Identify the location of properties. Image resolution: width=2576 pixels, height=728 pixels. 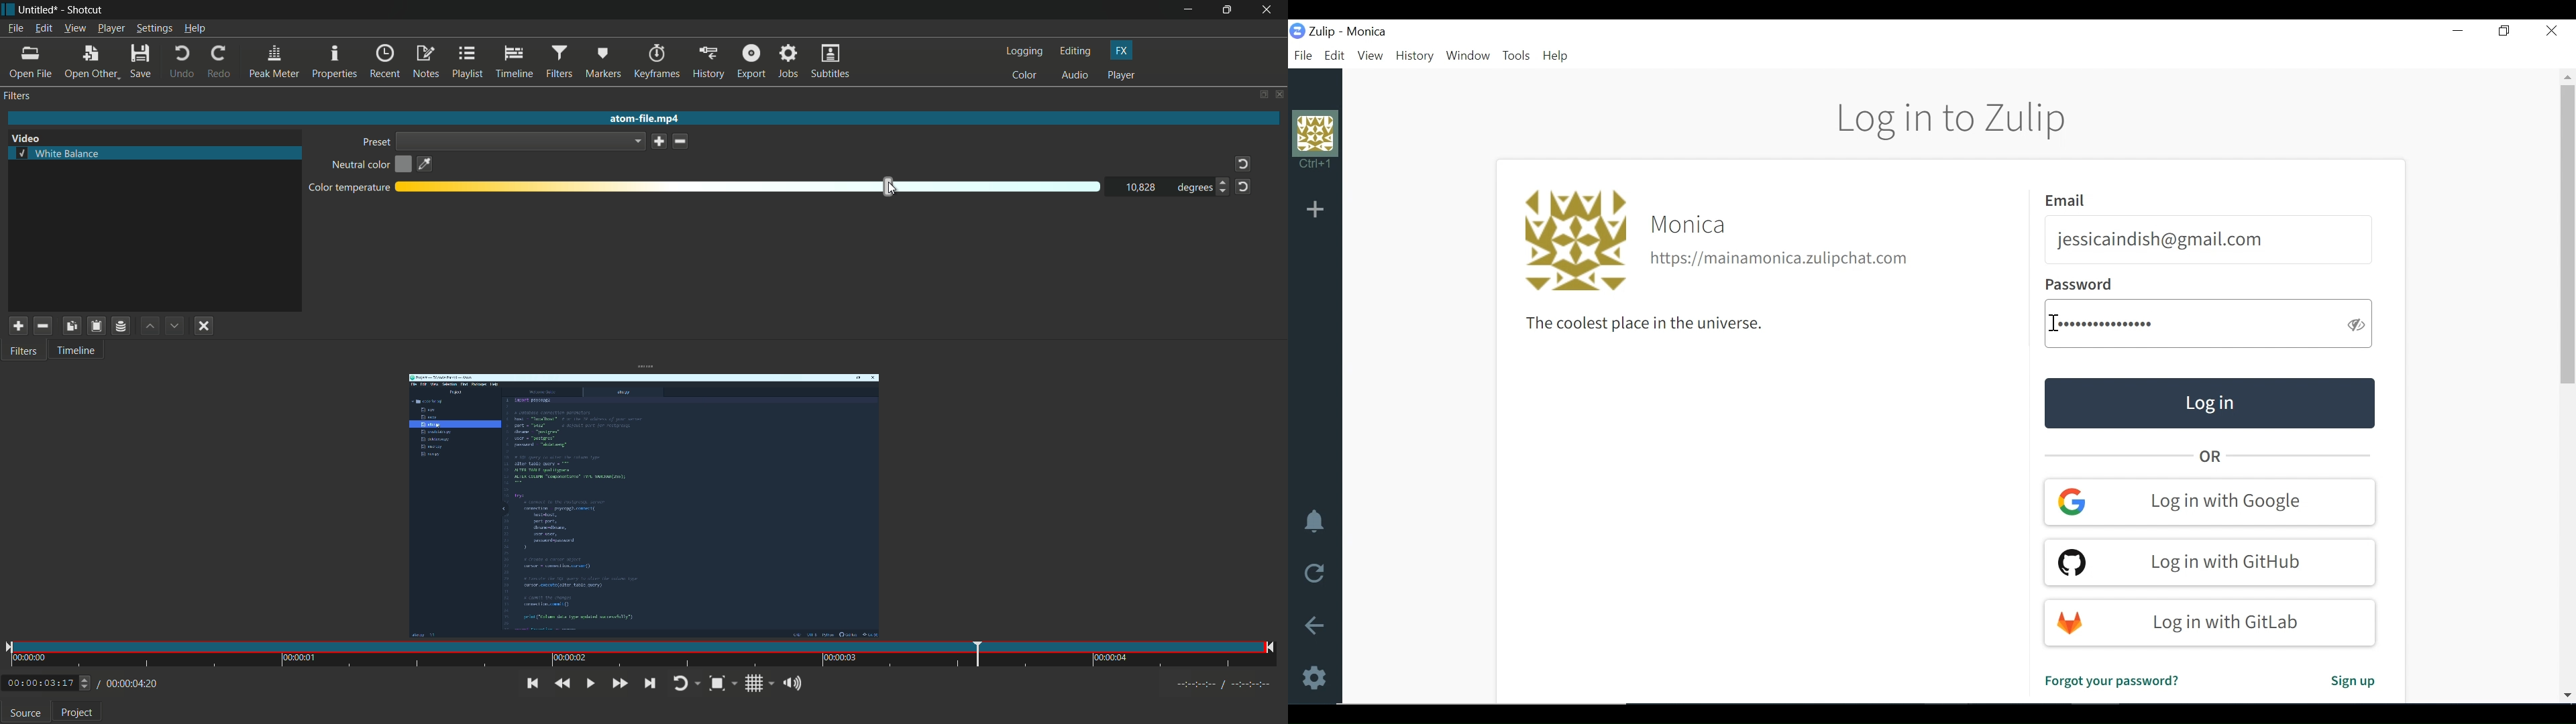
(335, 62).